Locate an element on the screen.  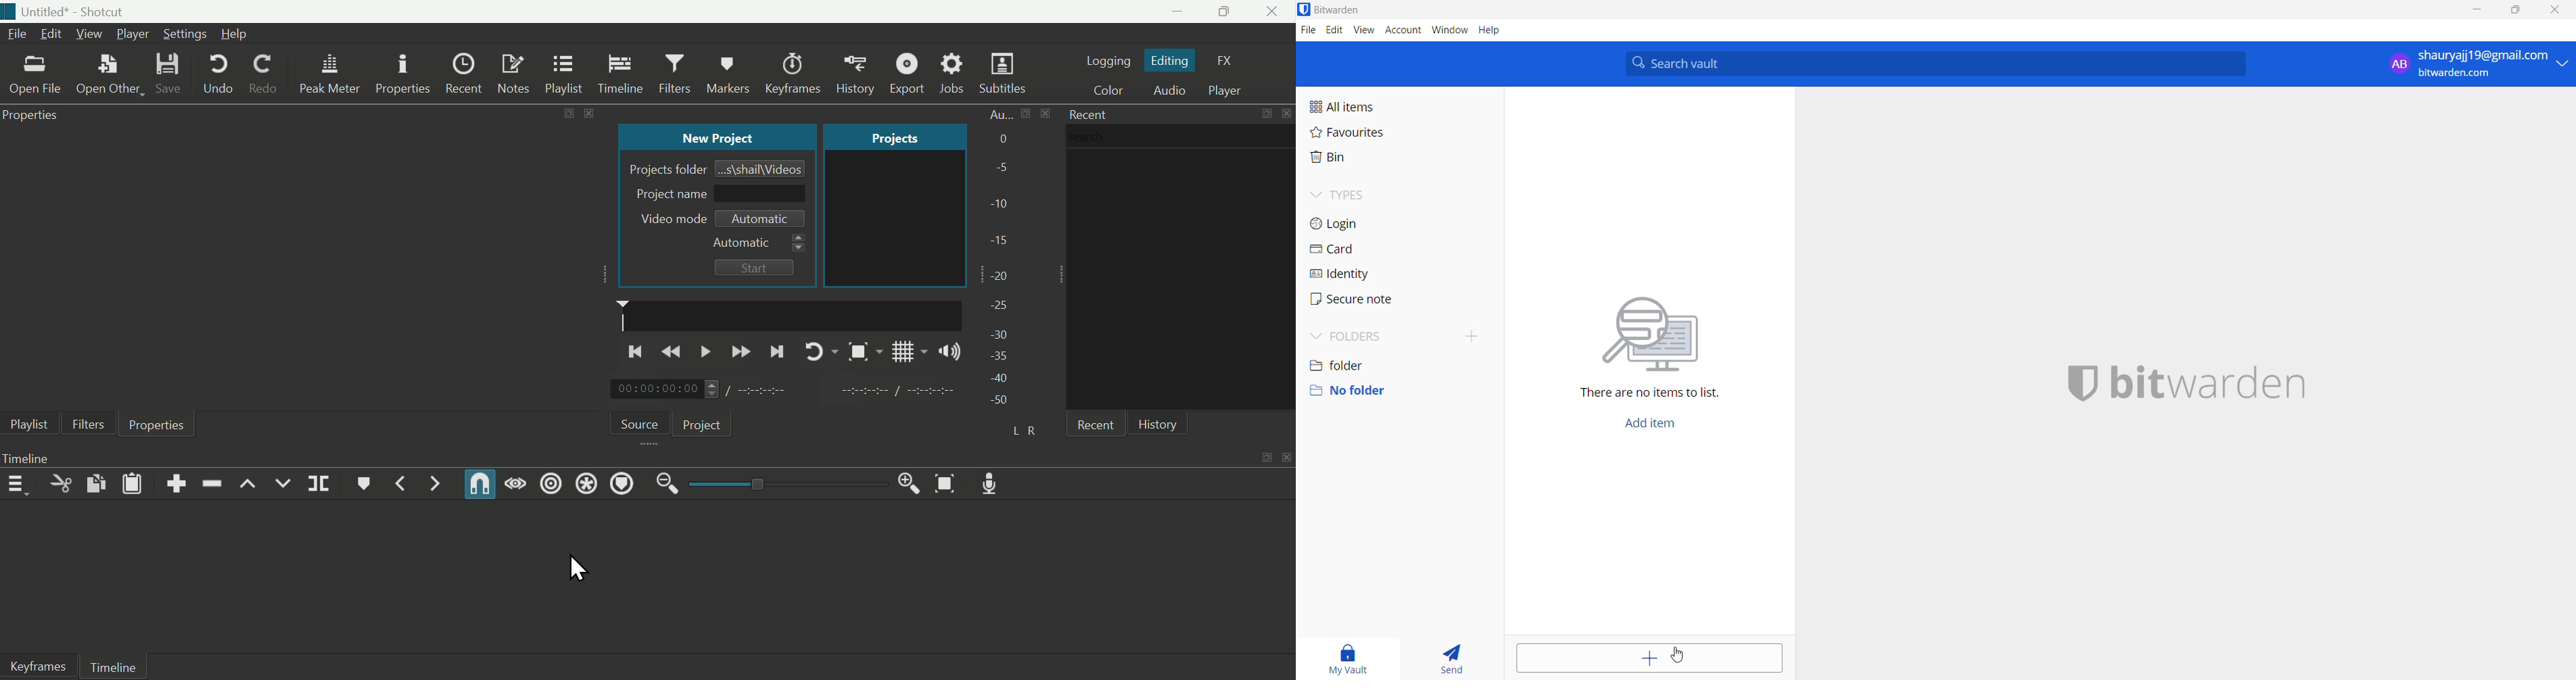
Redo is located at coordinates (268, 76).